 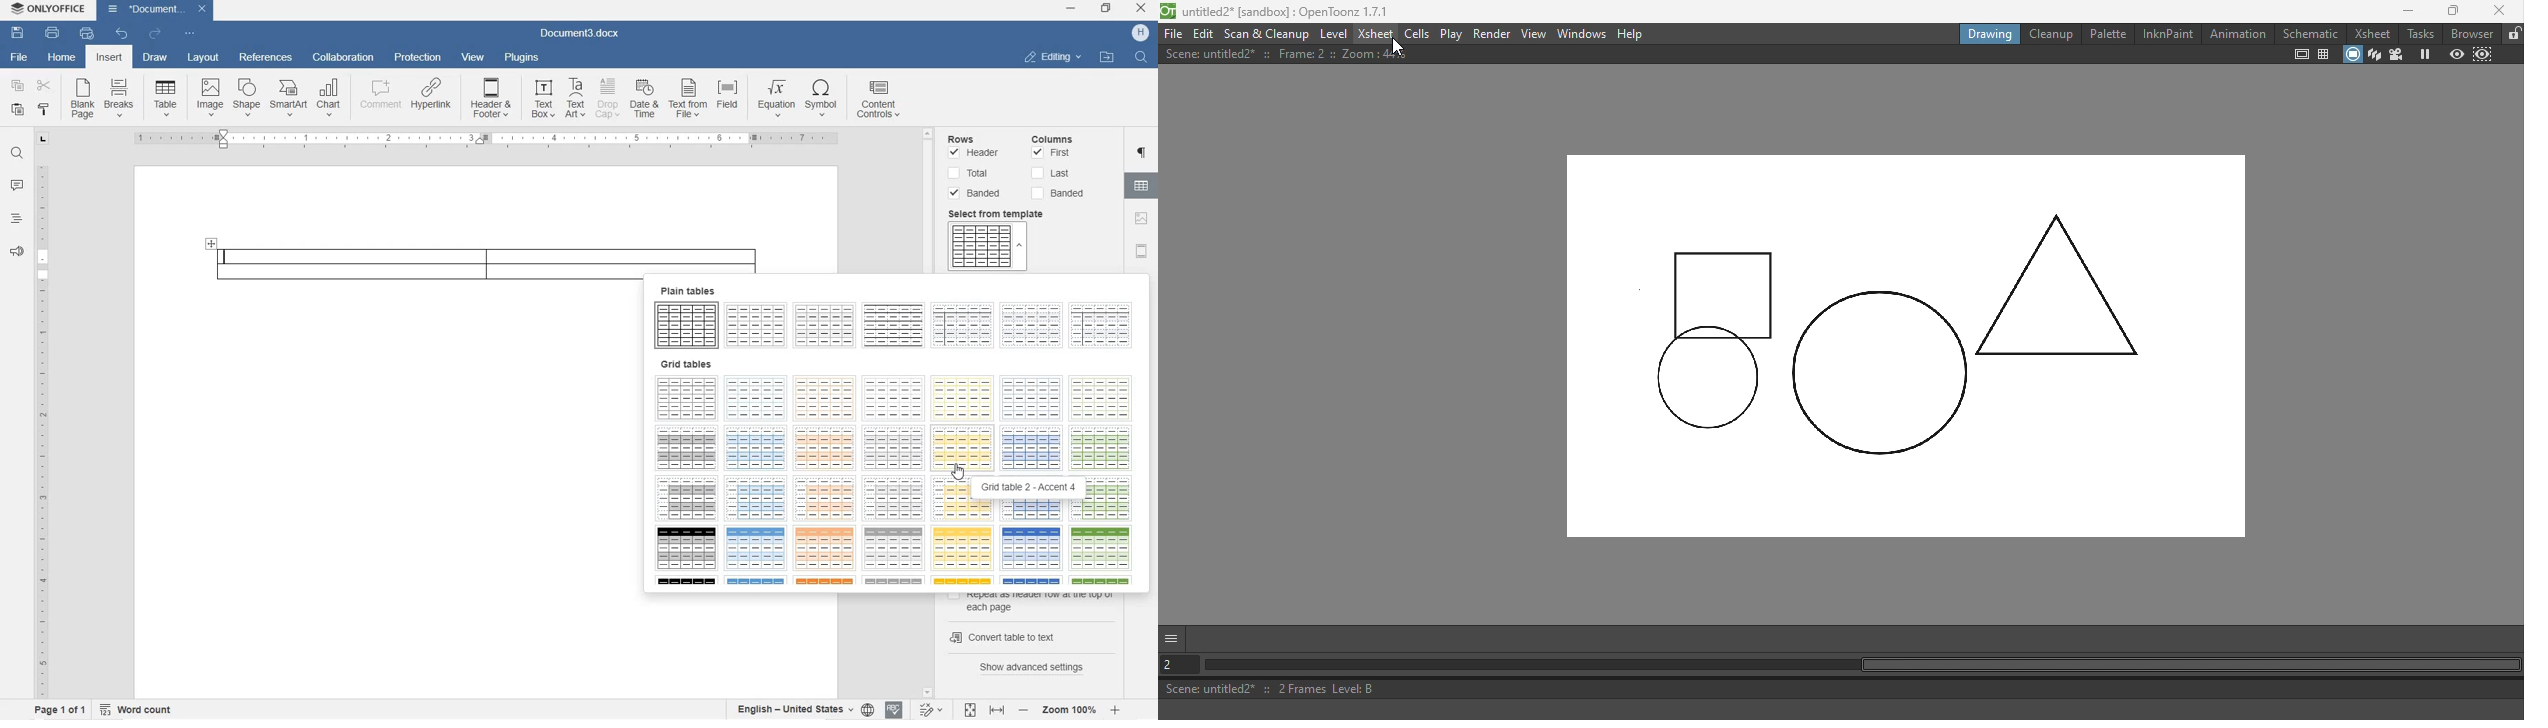 What do you see at coordinates (154, 59) in the screenshot?
I see `DRAW` at bounding box center [154, 59].